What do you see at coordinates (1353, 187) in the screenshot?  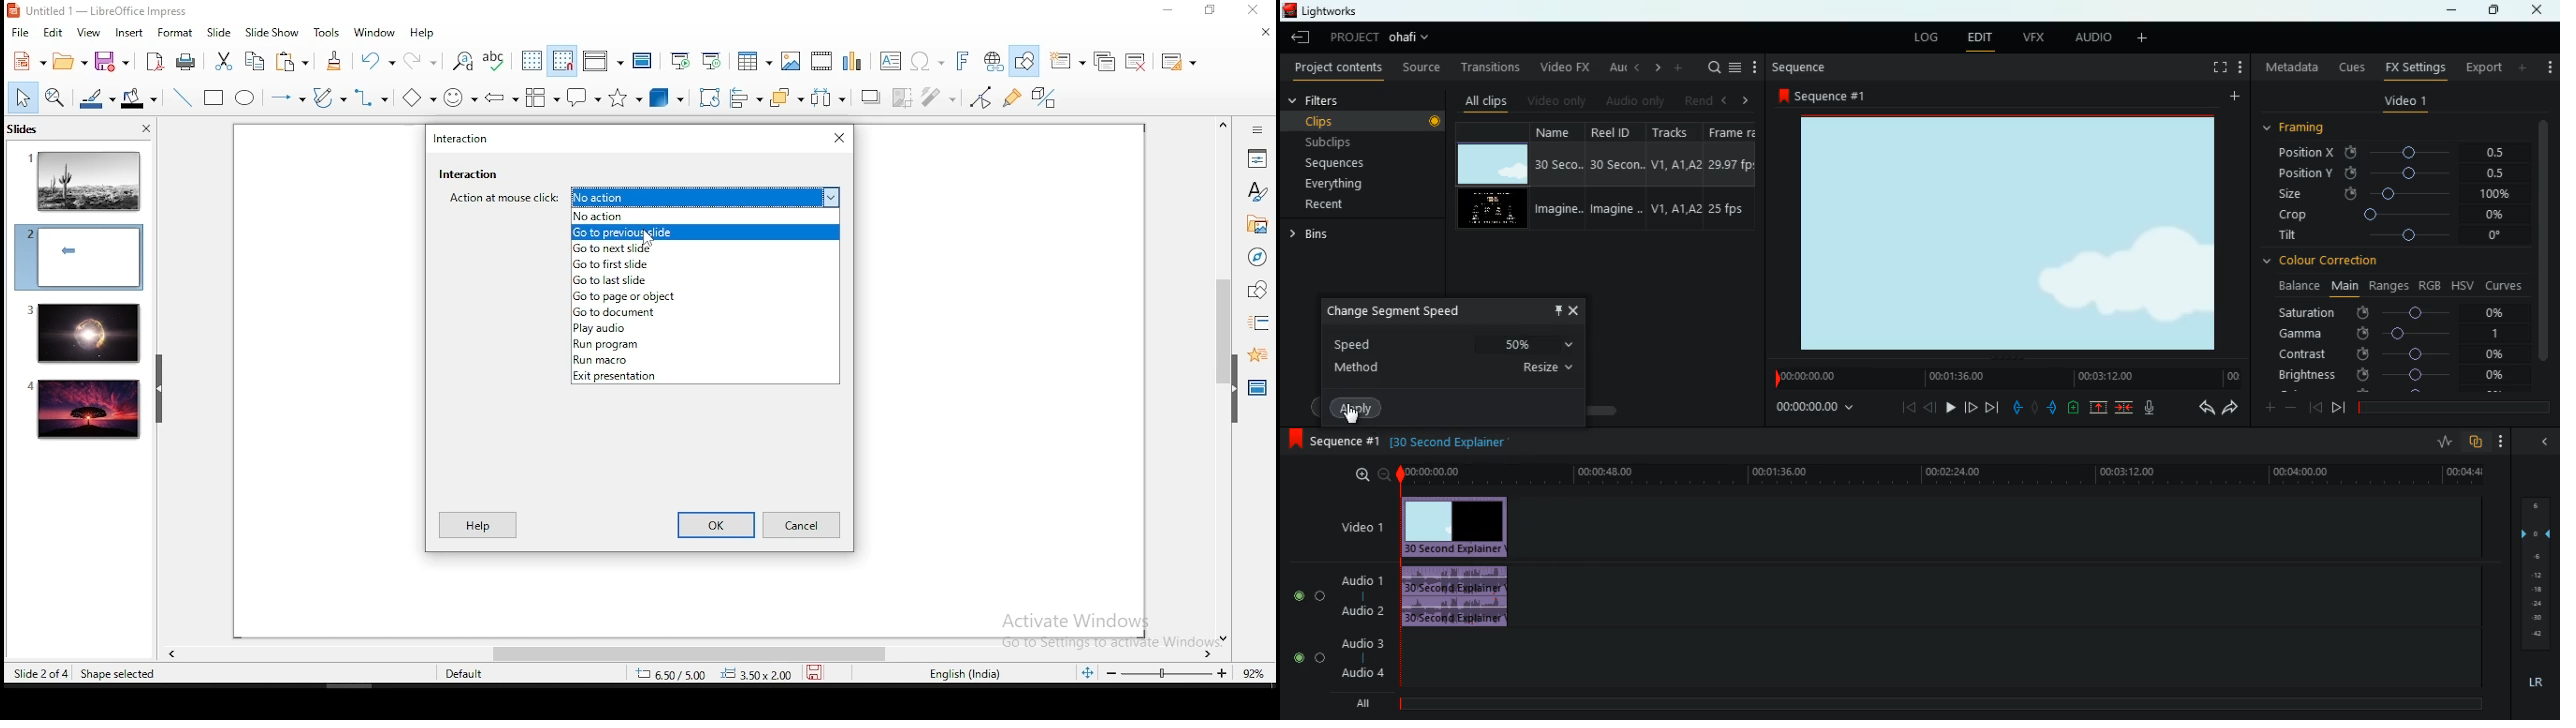 I see `everything` at bounding box center [1353, 187].